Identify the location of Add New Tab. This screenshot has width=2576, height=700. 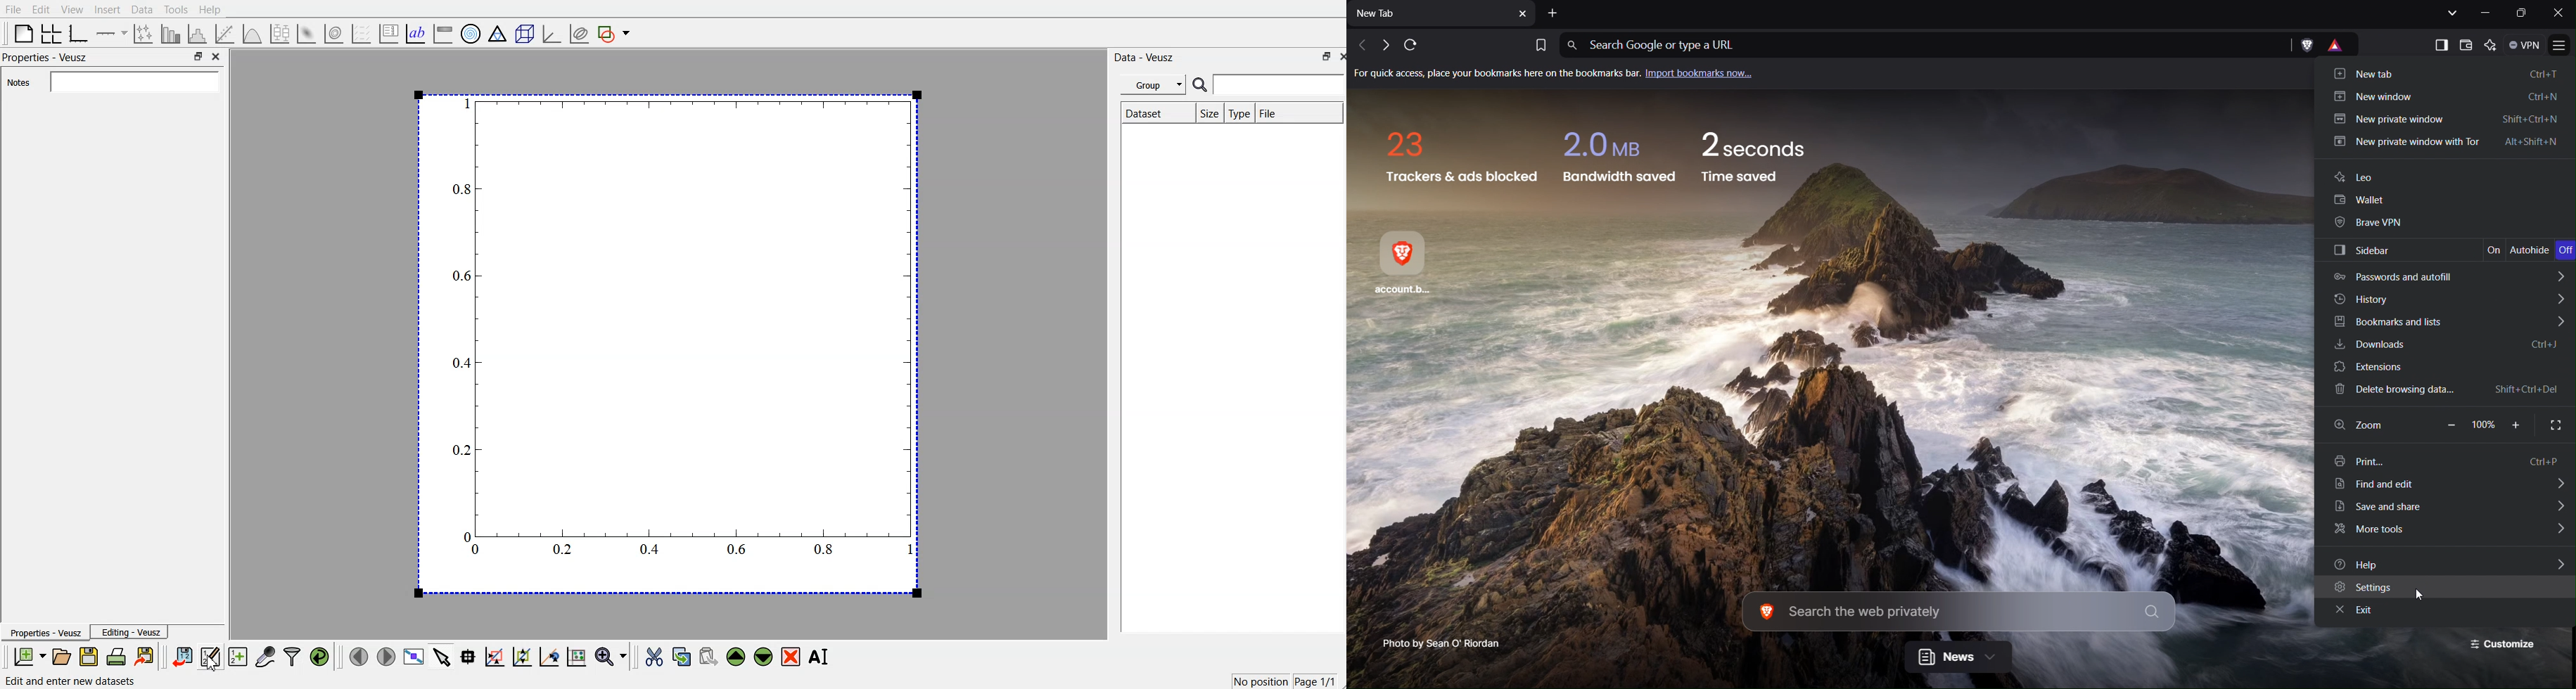
(1554, 13).